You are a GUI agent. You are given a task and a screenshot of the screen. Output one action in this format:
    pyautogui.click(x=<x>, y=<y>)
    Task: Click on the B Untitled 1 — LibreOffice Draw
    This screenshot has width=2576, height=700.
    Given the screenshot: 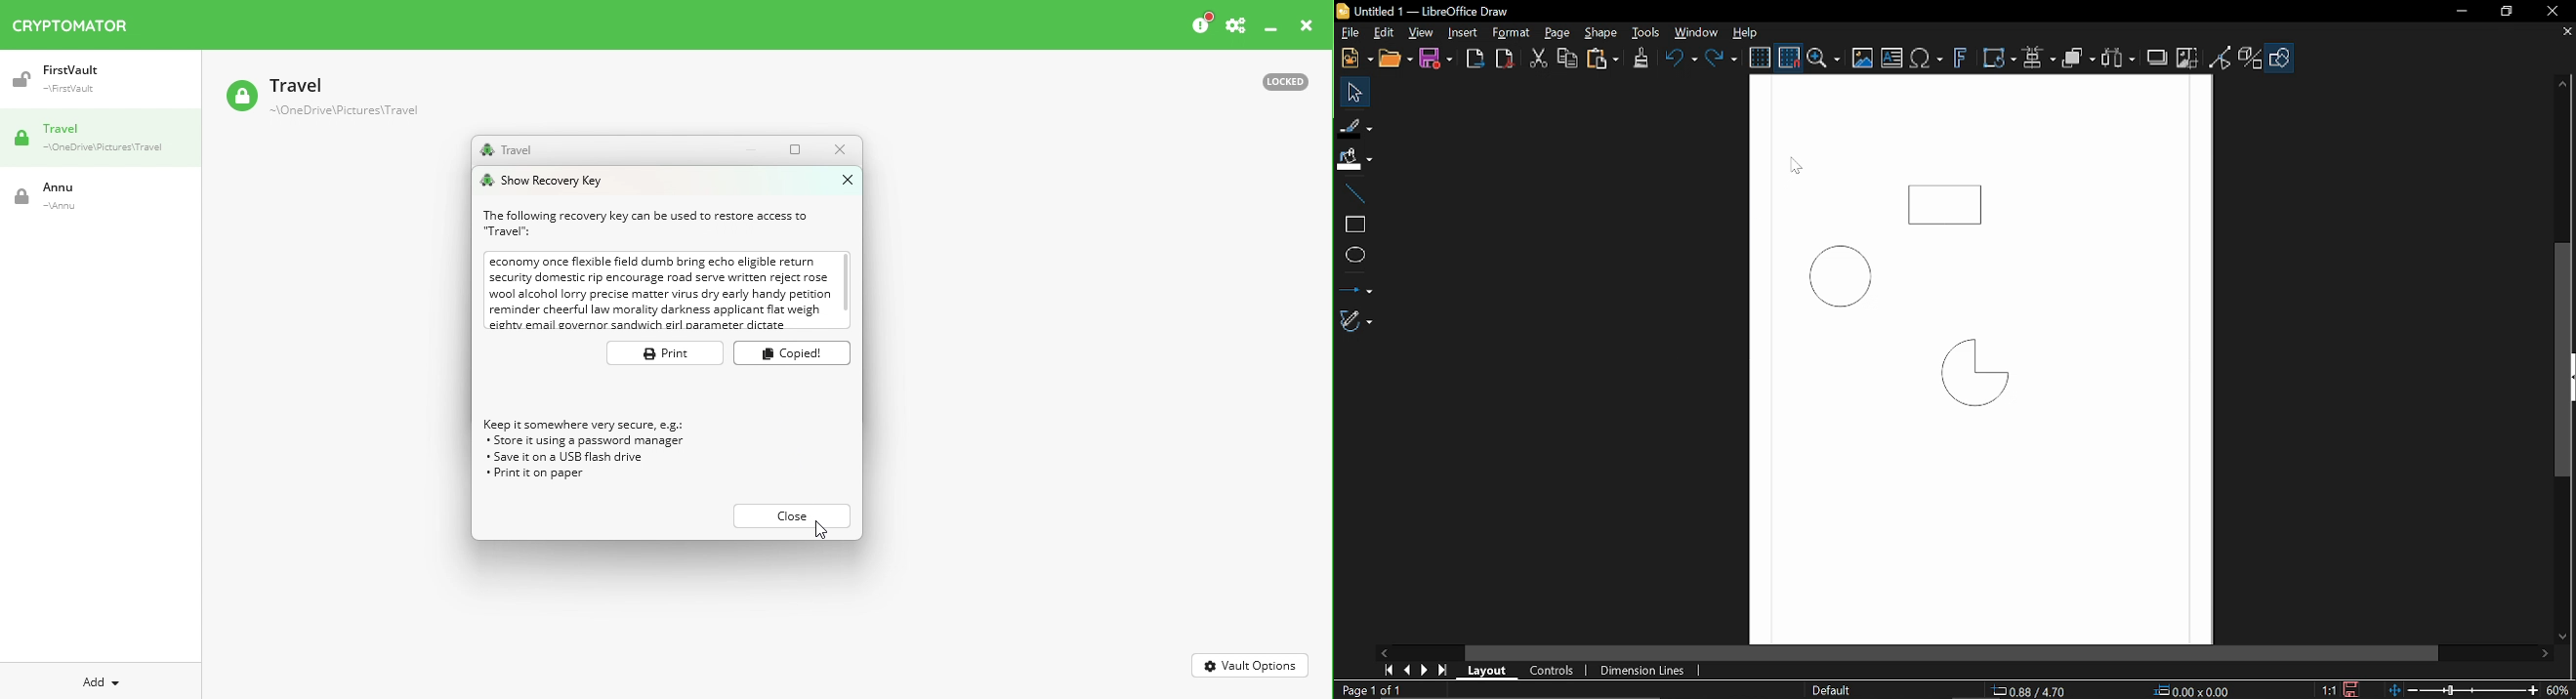 What is the action you would take?
    pyautogui.click(x=1441, y=11)
    